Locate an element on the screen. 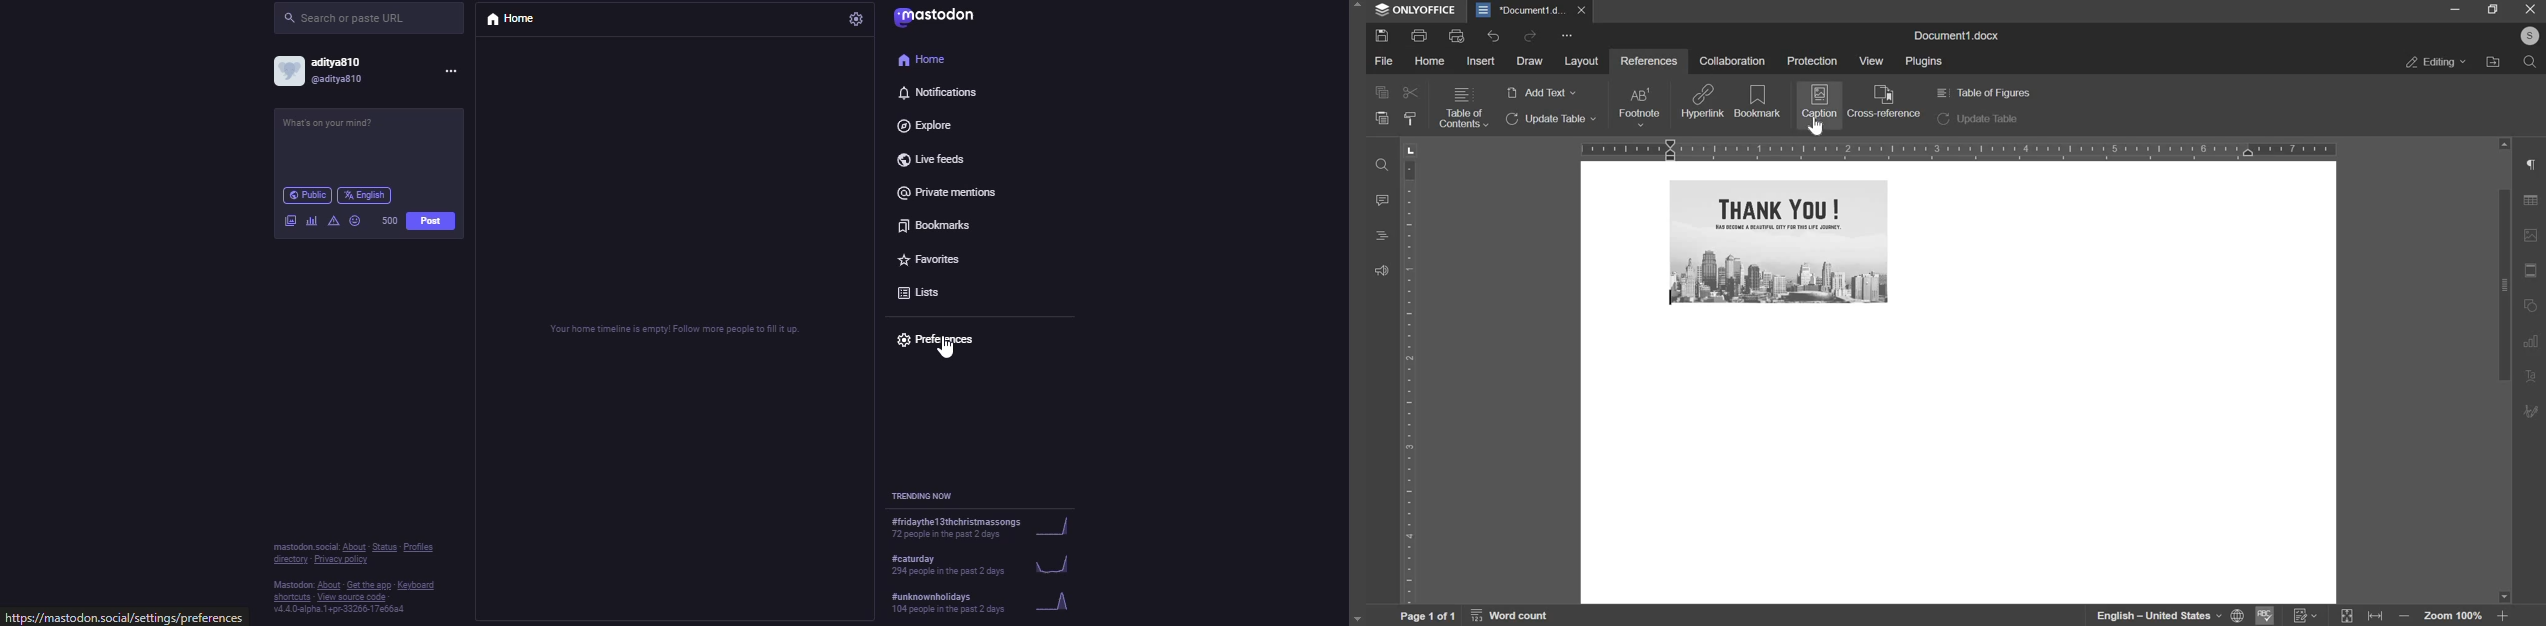 The image size is (2548, 644). Expand is located at coordinates (2348, 617).